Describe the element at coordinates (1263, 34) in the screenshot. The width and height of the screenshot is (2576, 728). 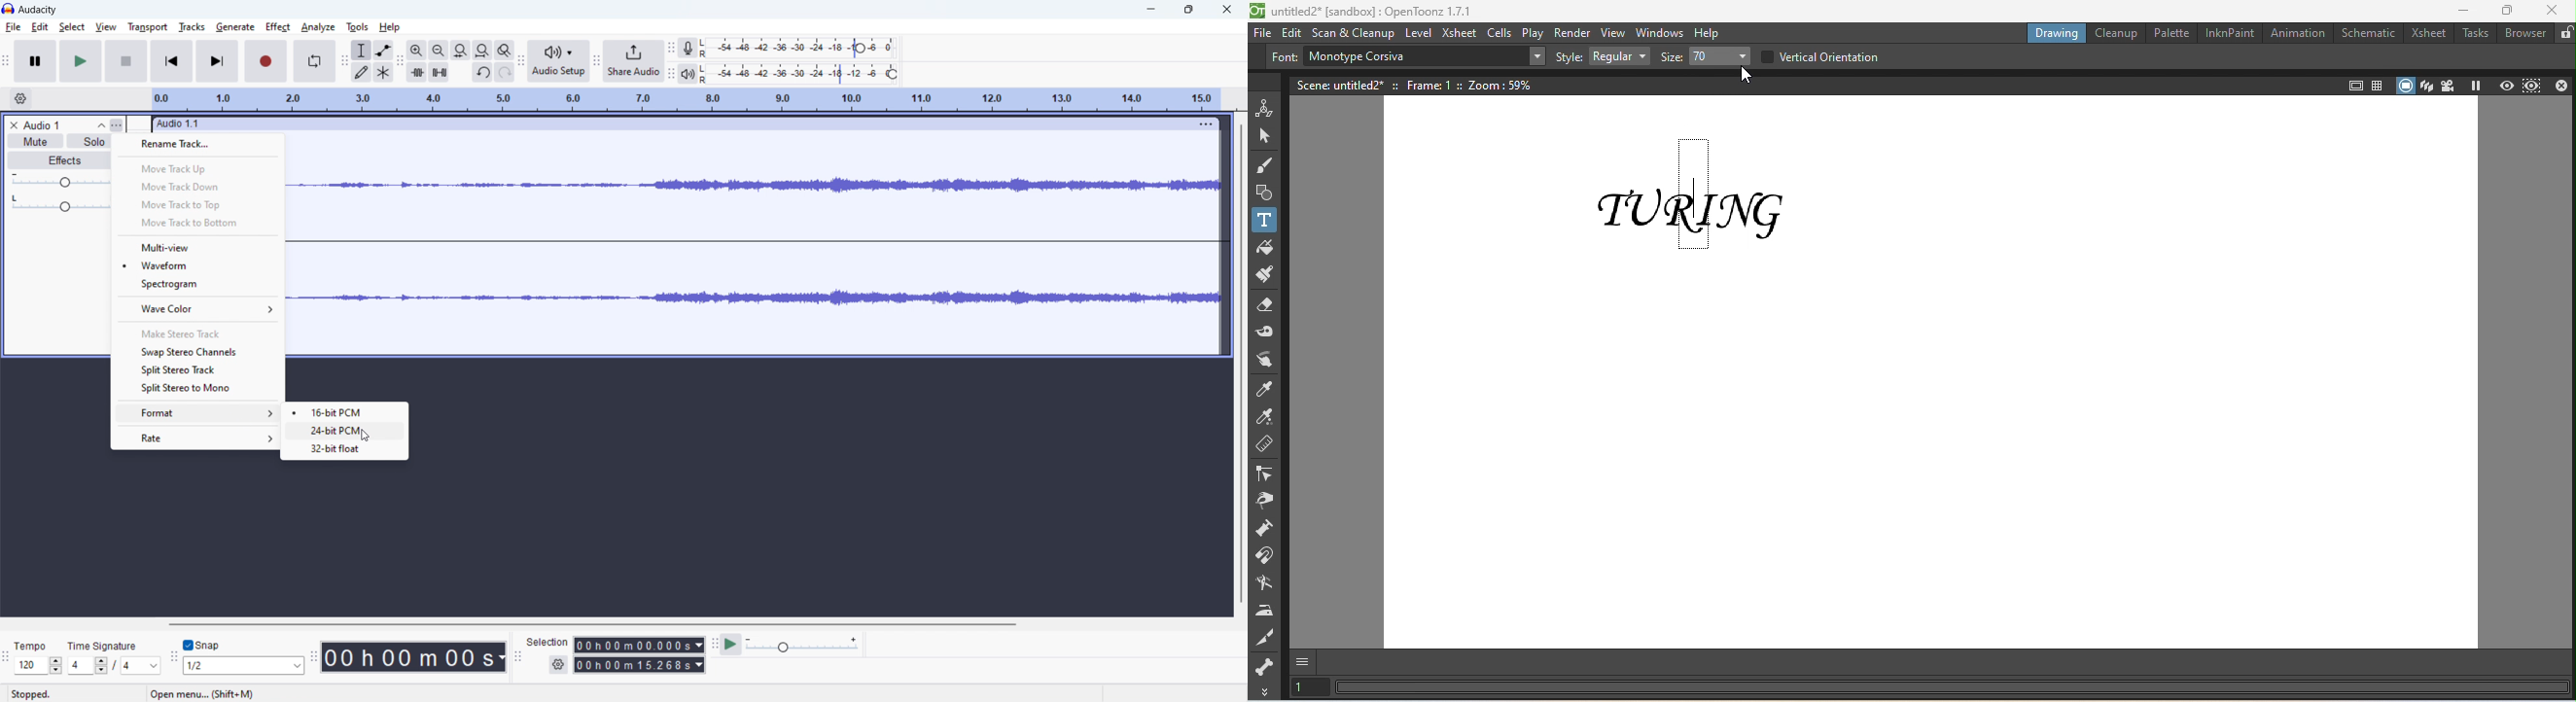
I see `File` at that location.